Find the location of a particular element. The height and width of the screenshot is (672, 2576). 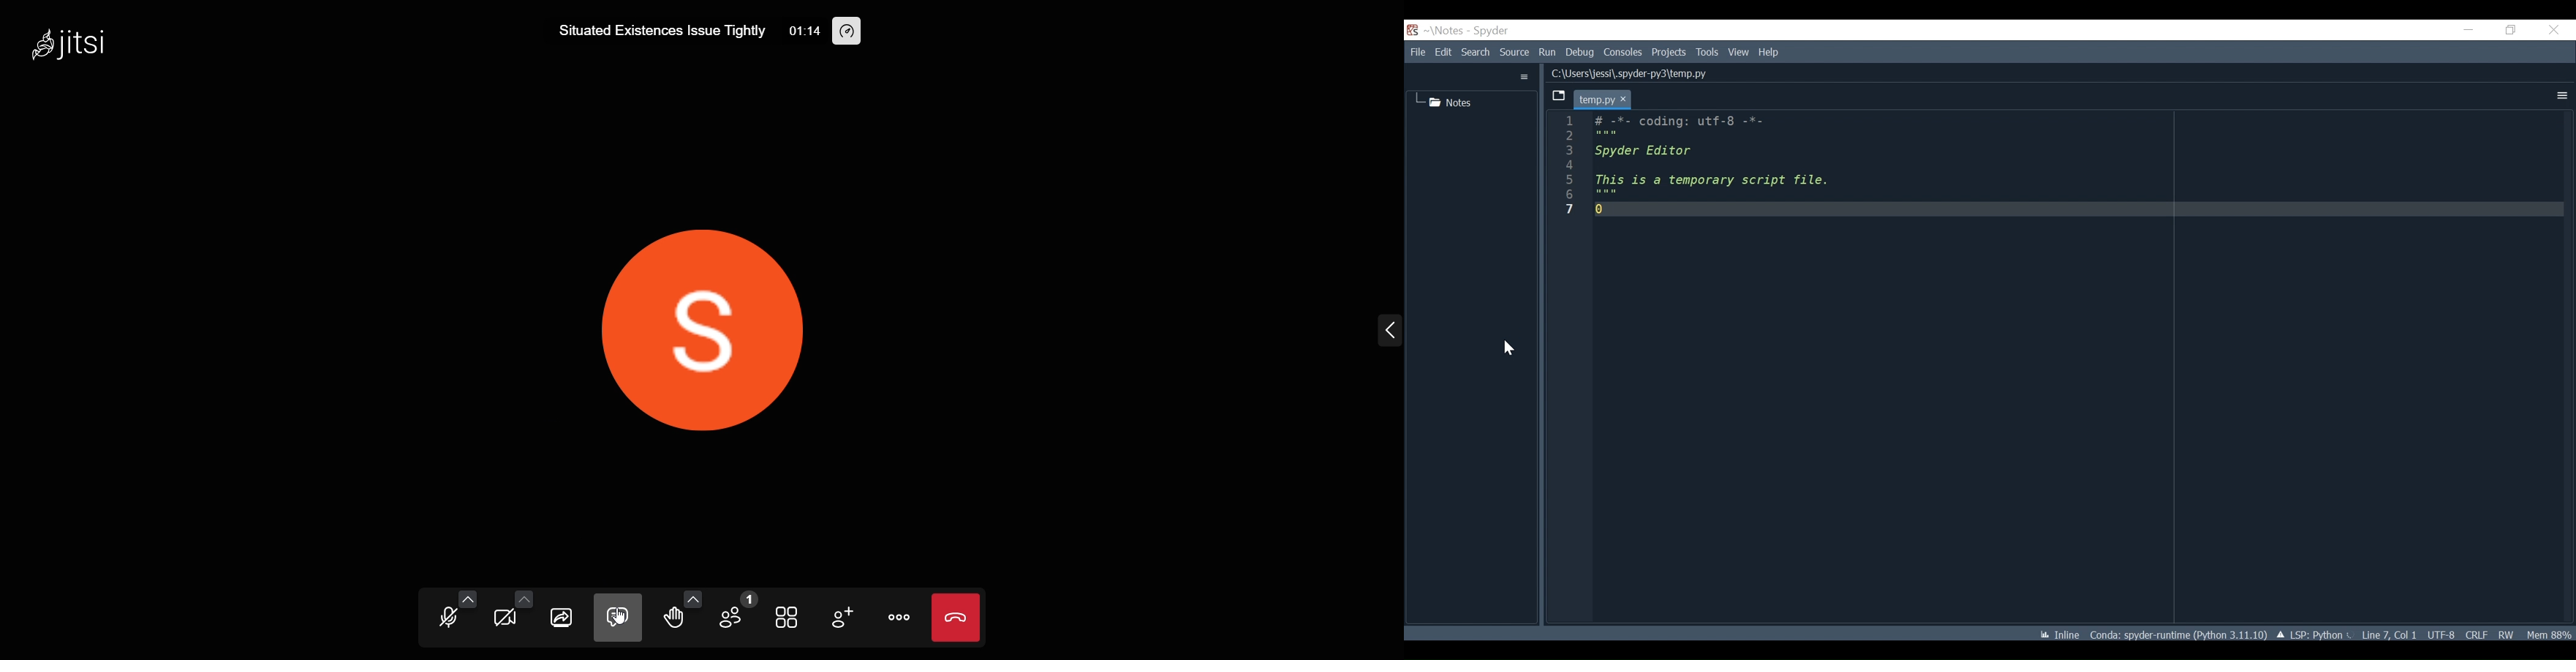

File Encoding is located at coordinates (2441, 633).